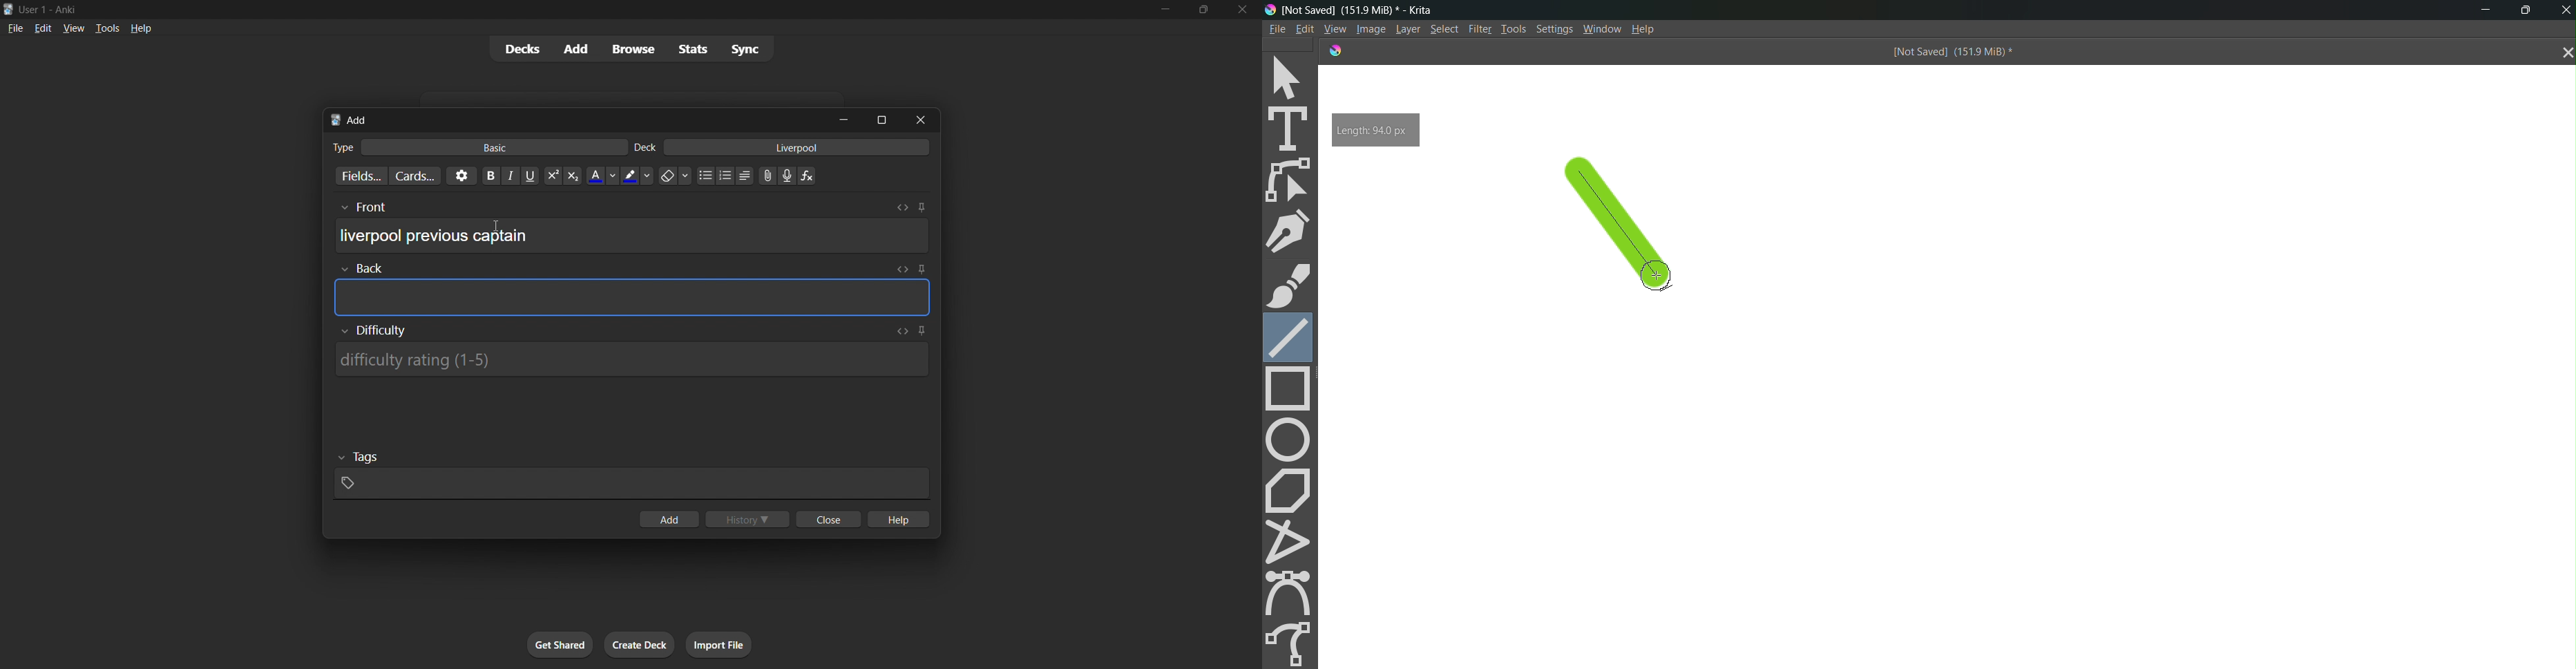 This screenshot has height=672, width=2576. What do you see at coordinates (1512, 28) in the screenshot?
I see `Tools` at bounding box center [1512, 28].